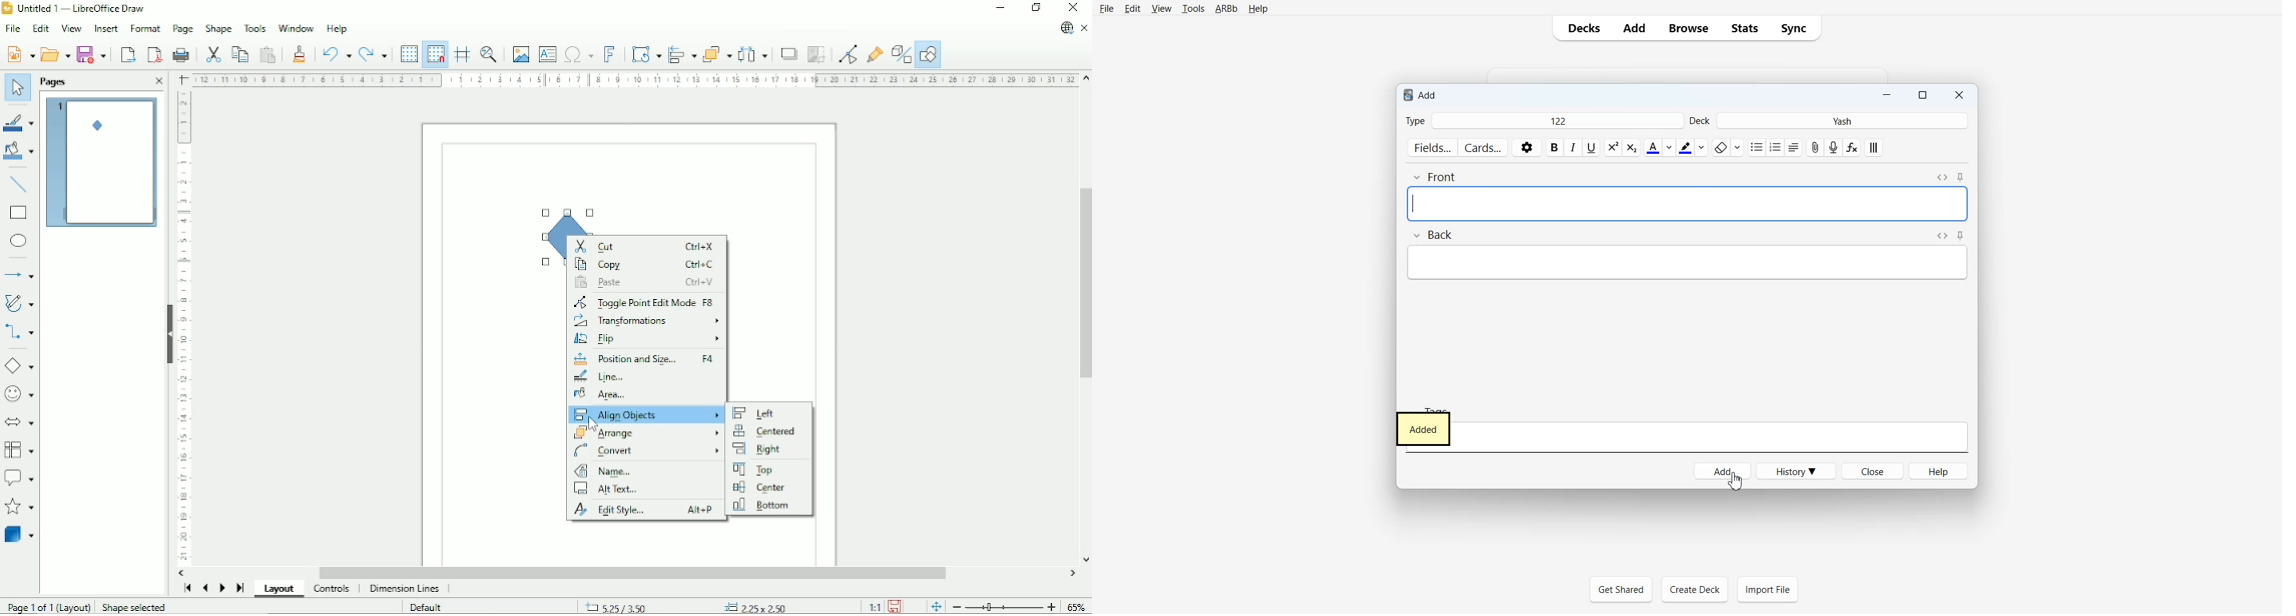 The image size is (2296, 616). I want to click on text color, so click(1659, 148).